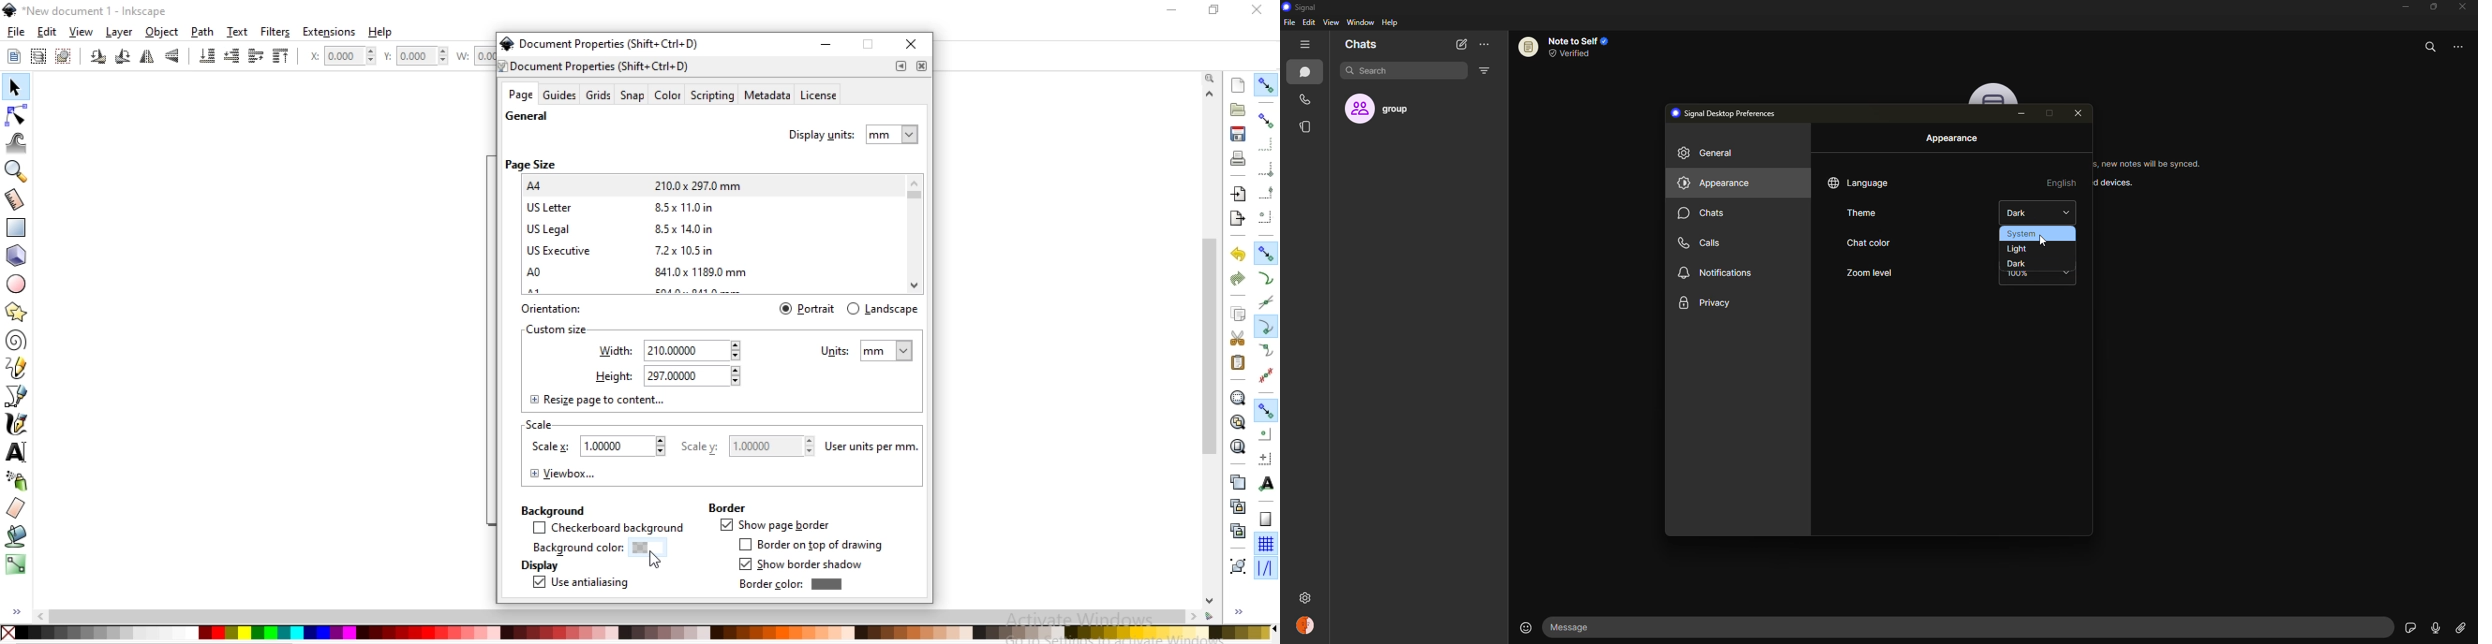  I want to click on lower selection to bottom, so click(208, 56).